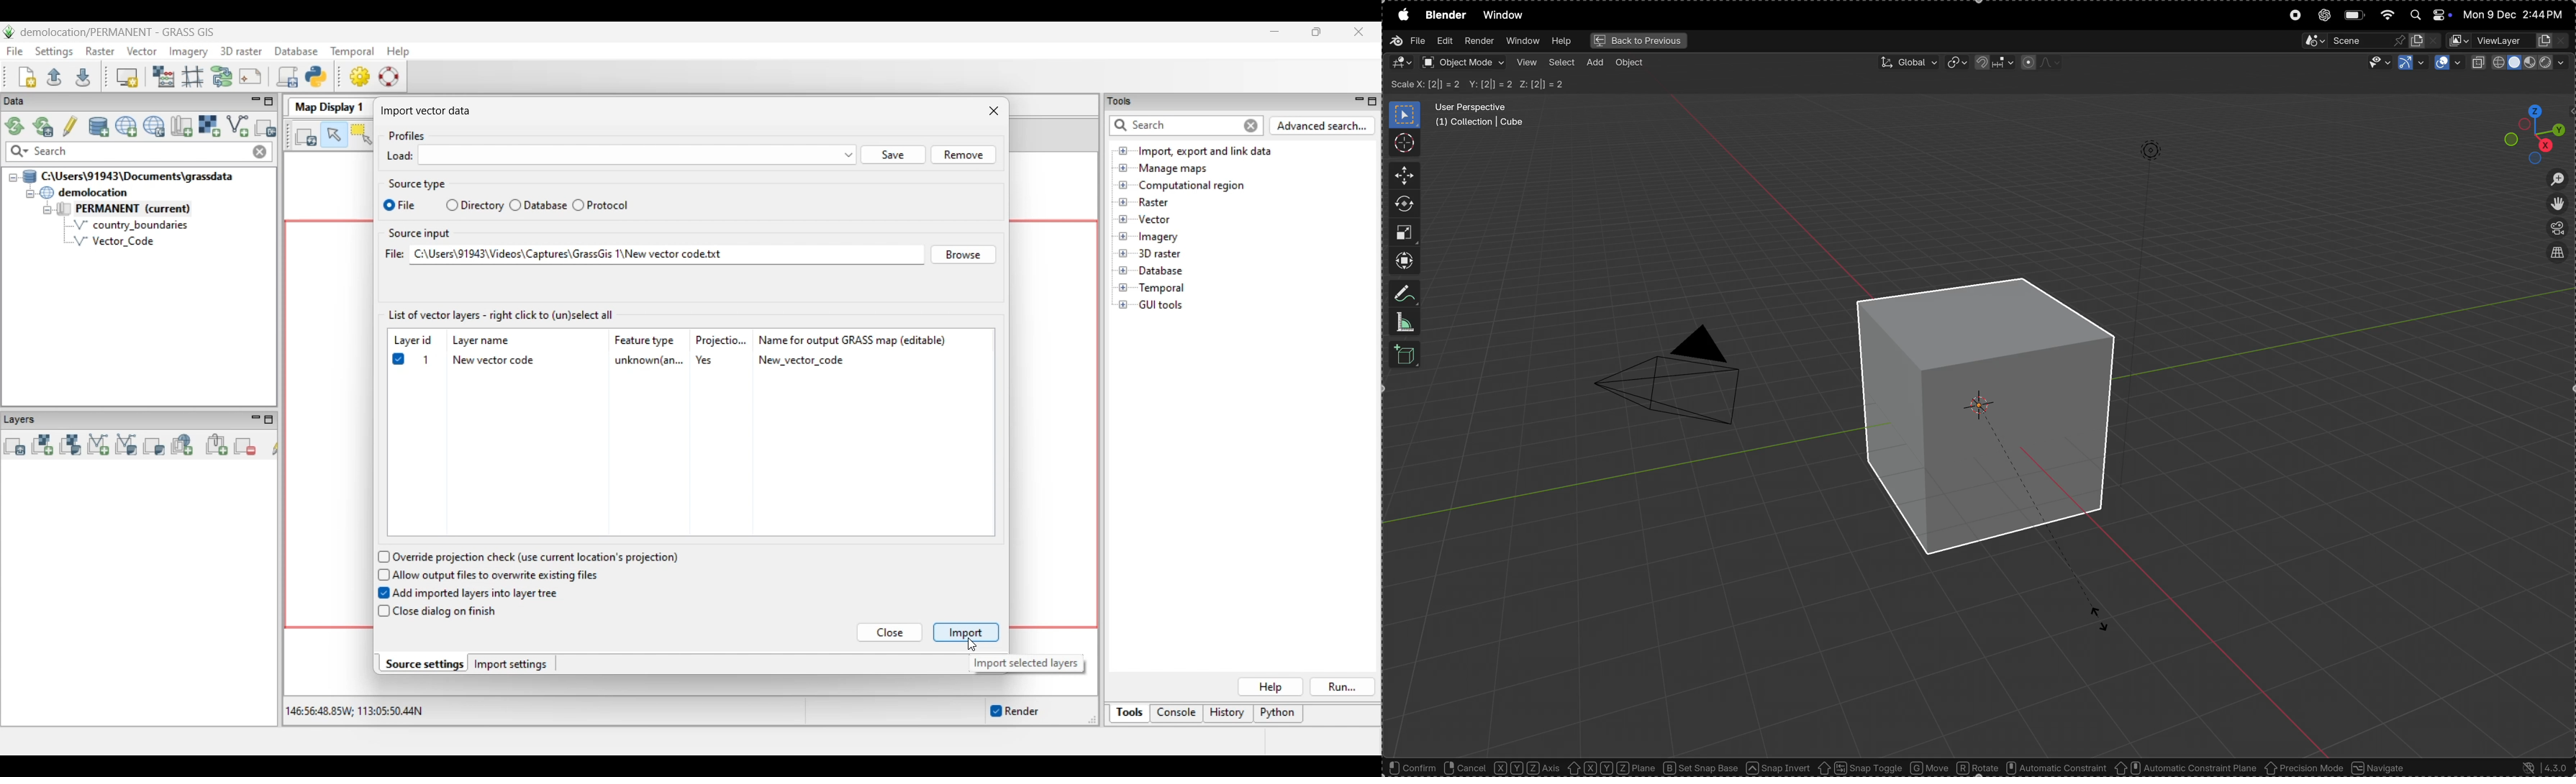  What do you see at coordinates (1174, 169) in the screenshot?
I see `Double click to see files under Manage maps` at bounding box center [1174, 169].